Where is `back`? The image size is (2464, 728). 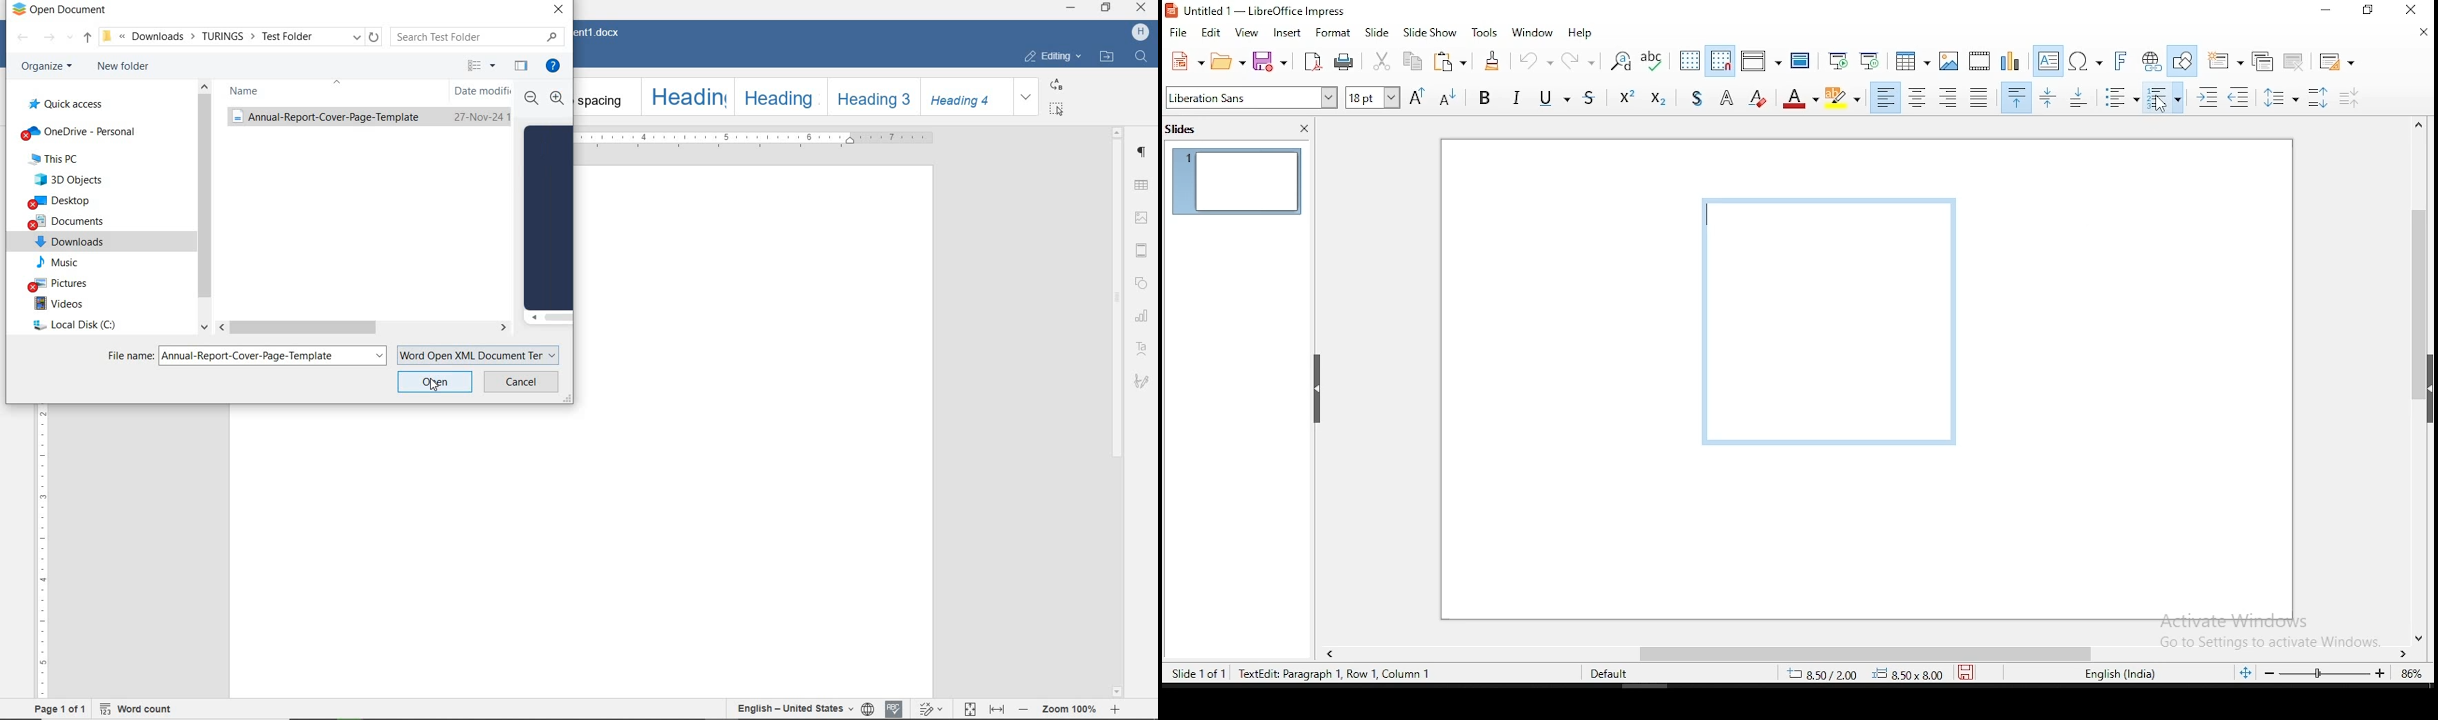 back is located at coordinates (23, 38).